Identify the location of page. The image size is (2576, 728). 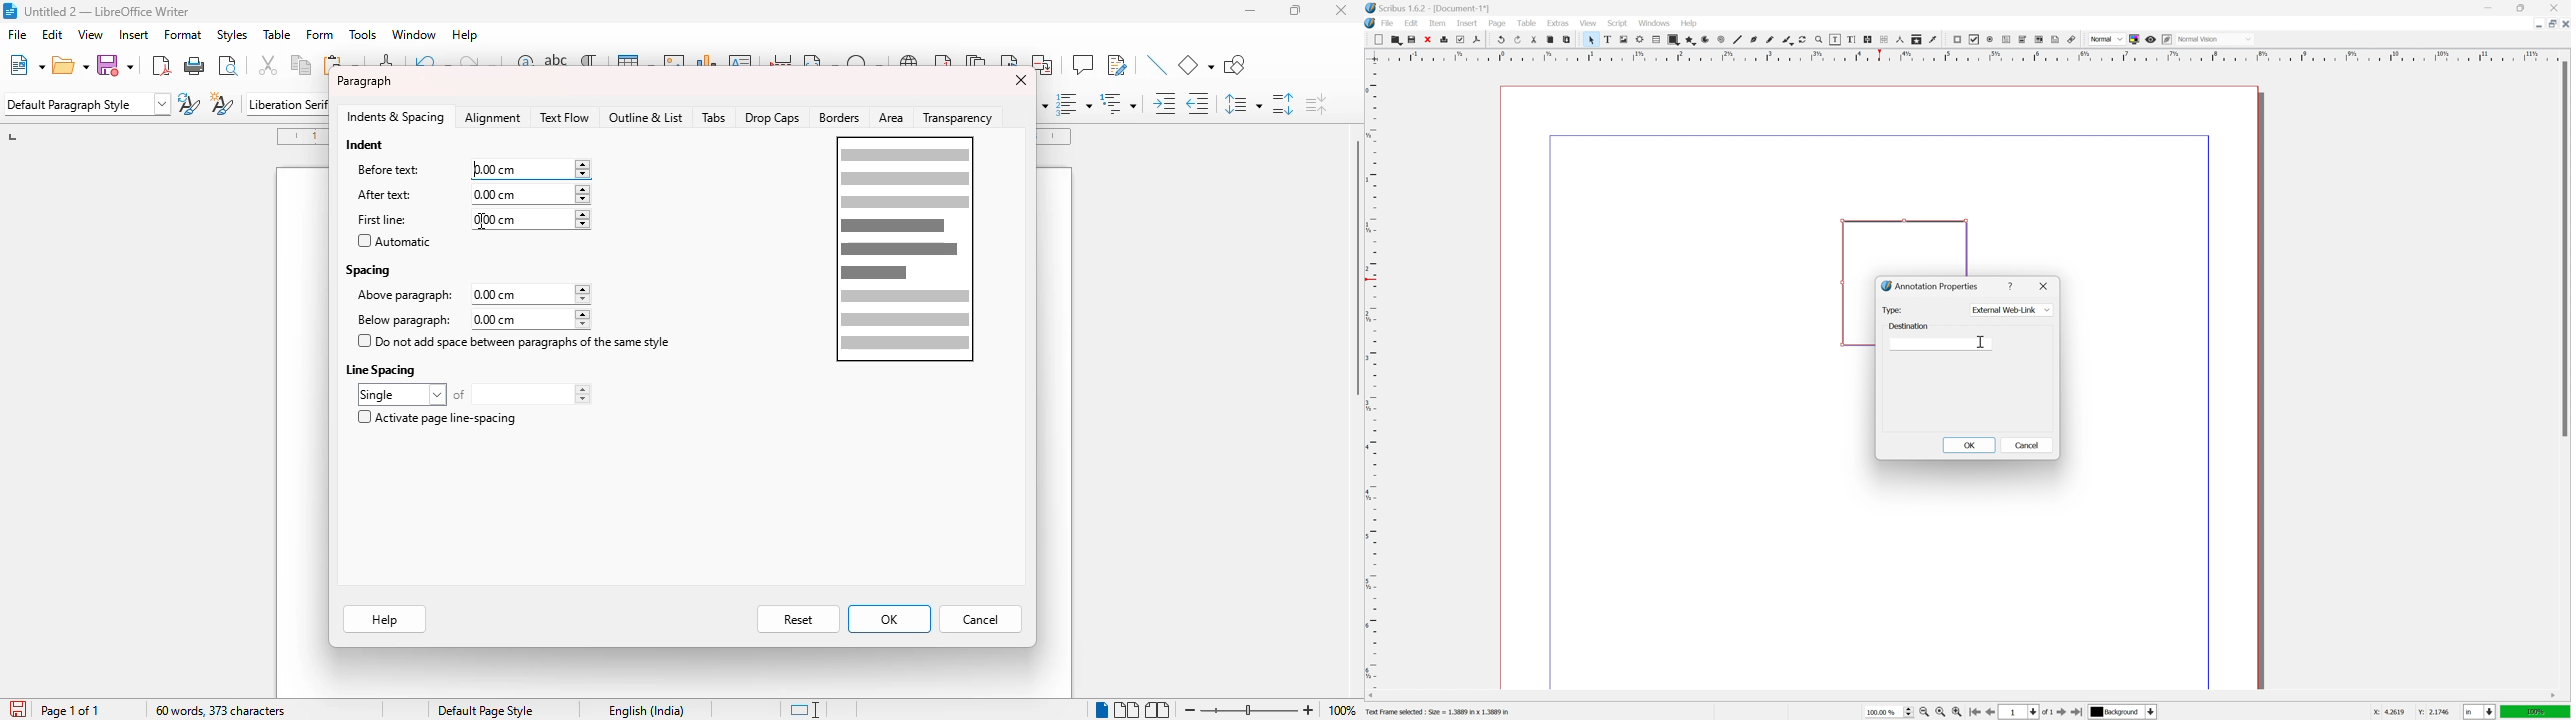
(1497, 23).